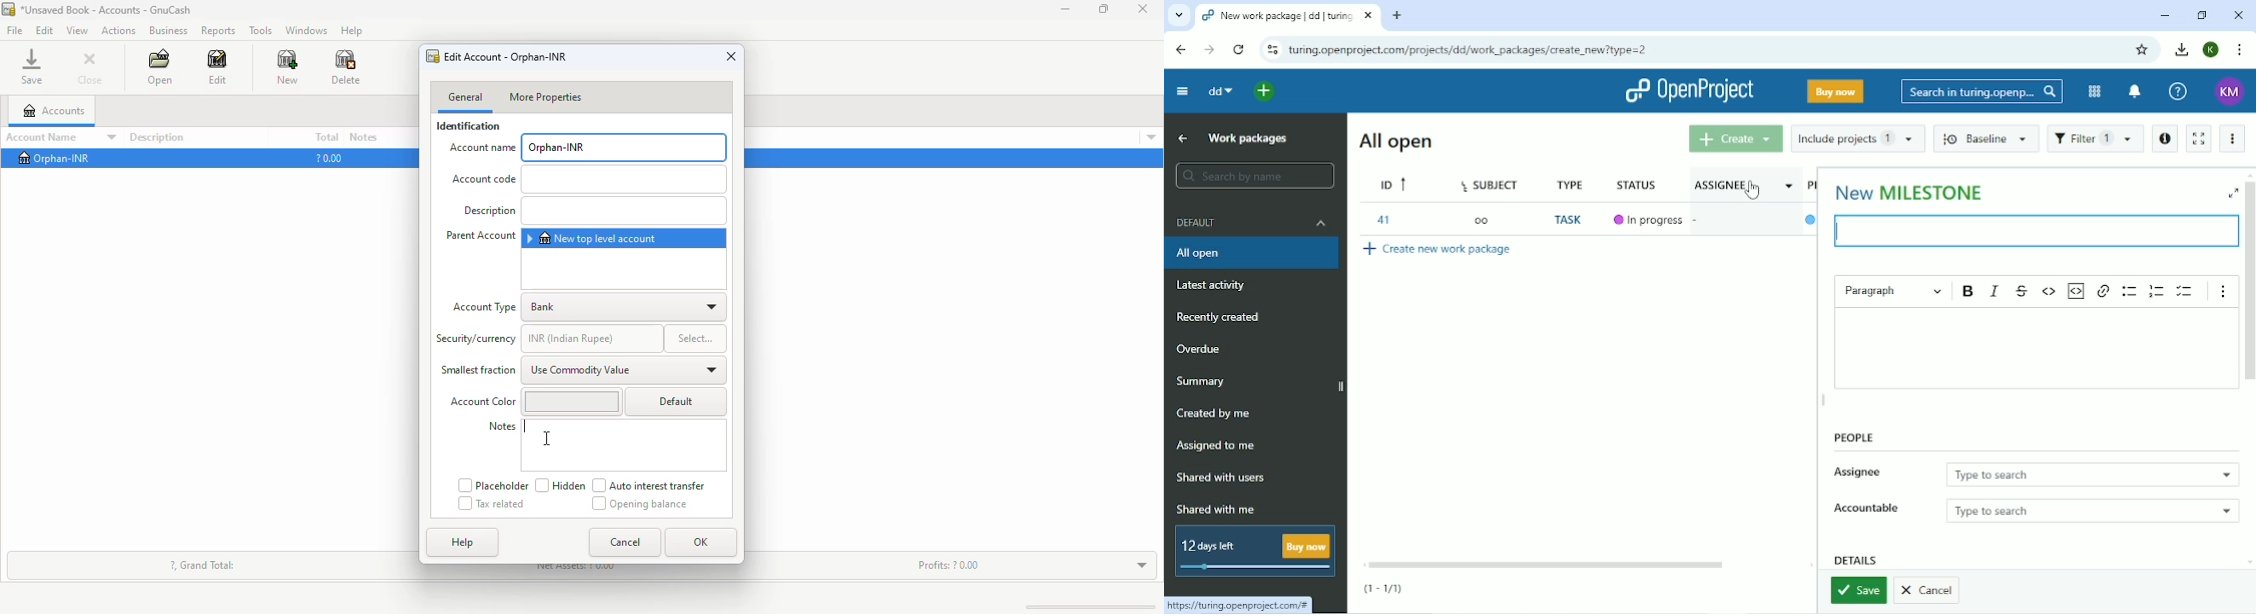 This screenshot has height=616, width=2268. Describe the element at coordinates (593, 238) in the screenshot. I see `new top level account` at that location.